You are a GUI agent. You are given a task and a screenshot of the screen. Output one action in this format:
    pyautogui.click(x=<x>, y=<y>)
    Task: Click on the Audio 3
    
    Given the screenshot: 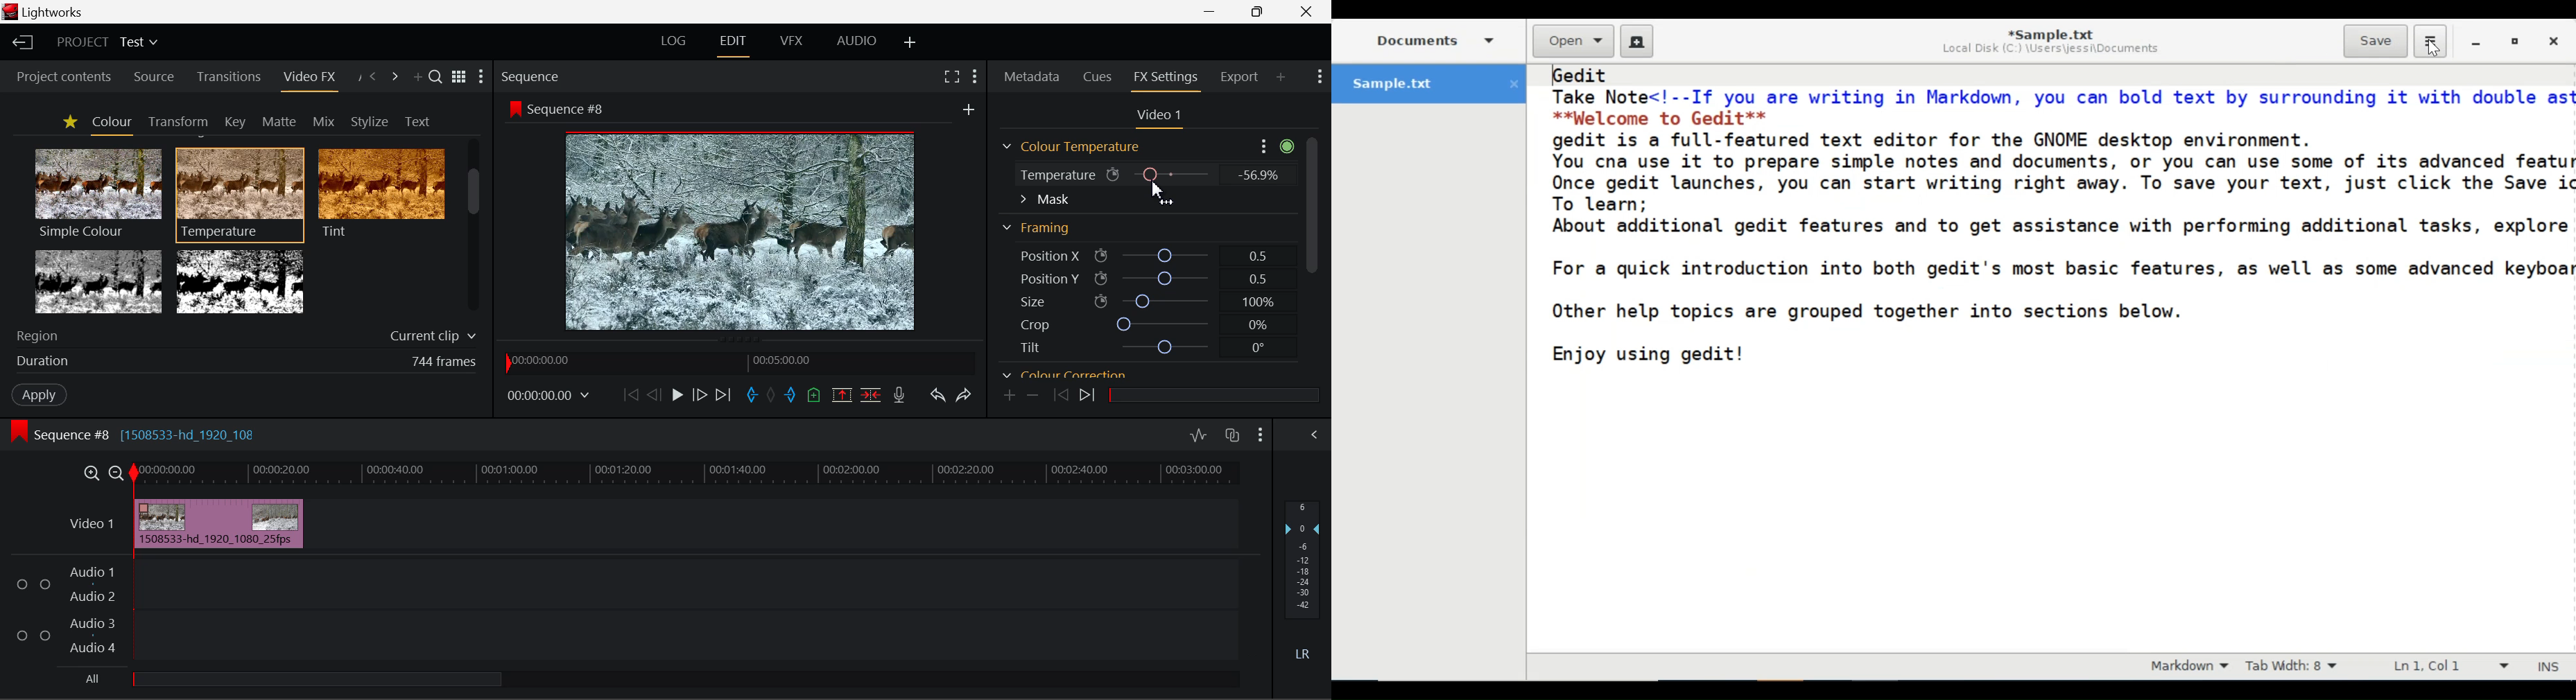 What is the action you would take?
    pyautogui.click(x=90, y=624)
    